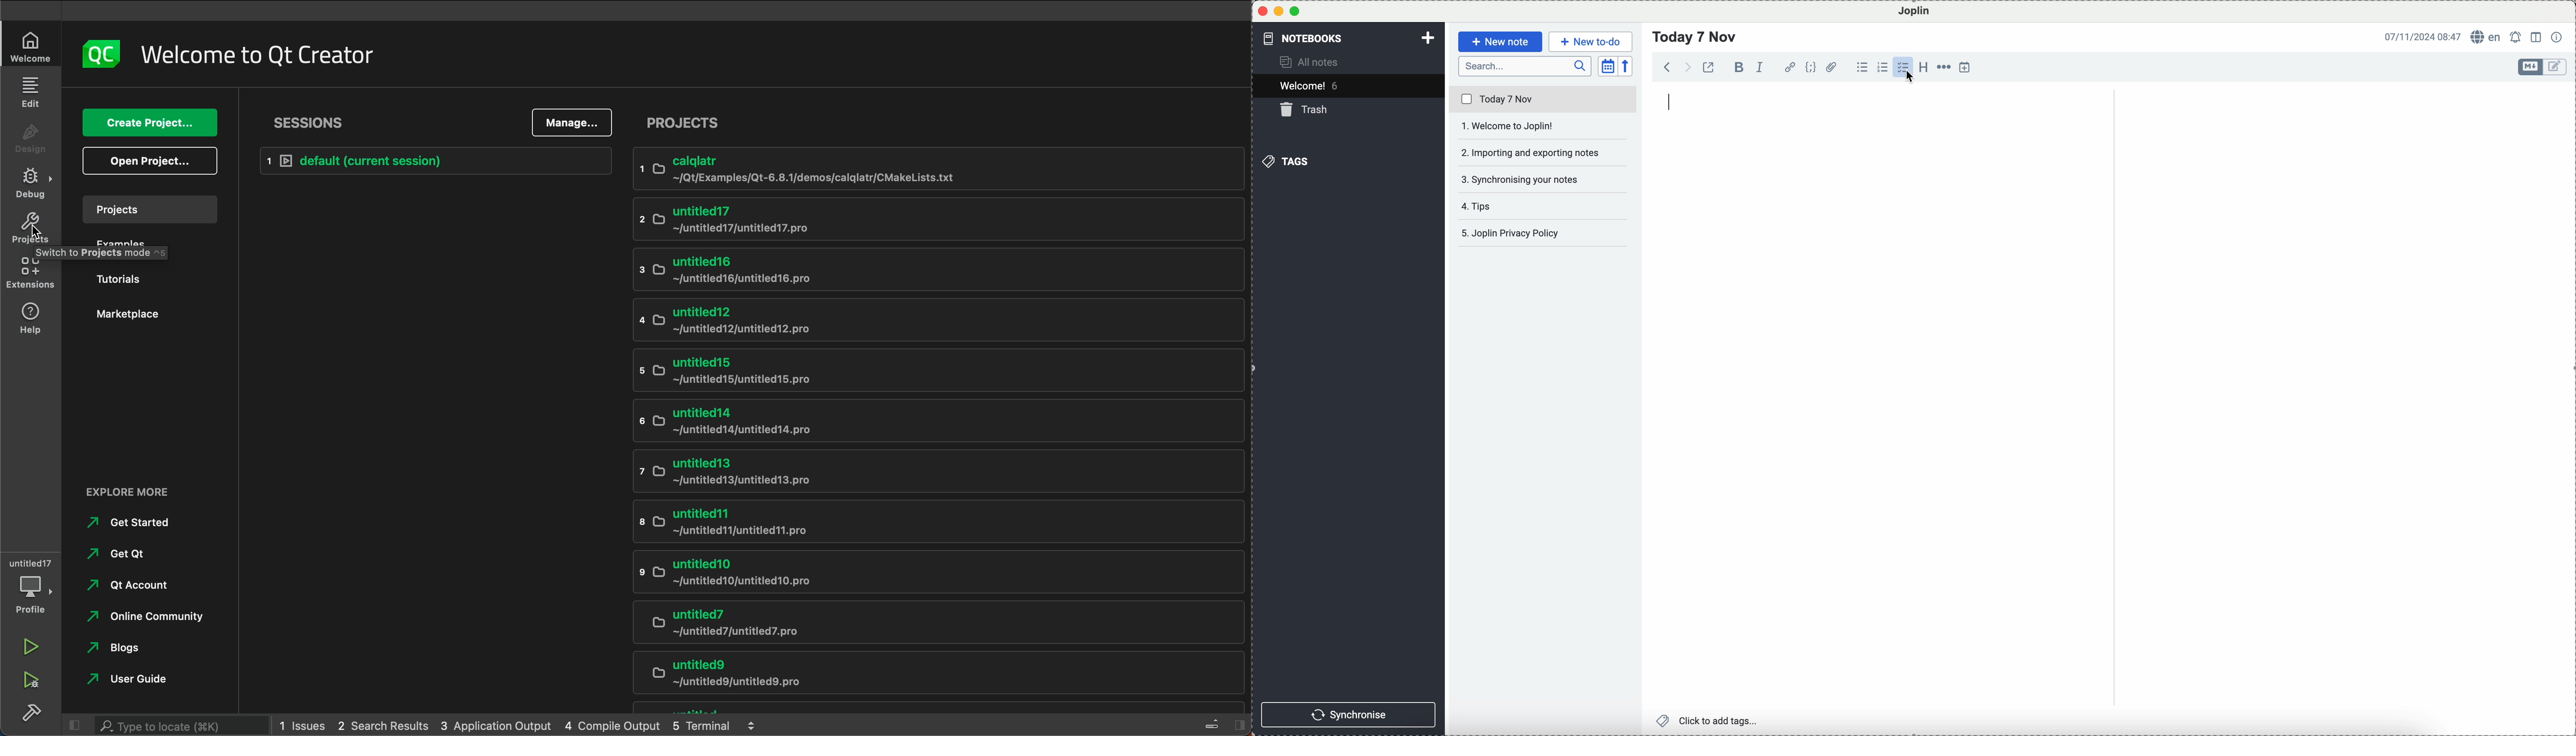  Describe the element at coordinates (2531, 67) in the screenshot. I see `toggle editors` at that location.